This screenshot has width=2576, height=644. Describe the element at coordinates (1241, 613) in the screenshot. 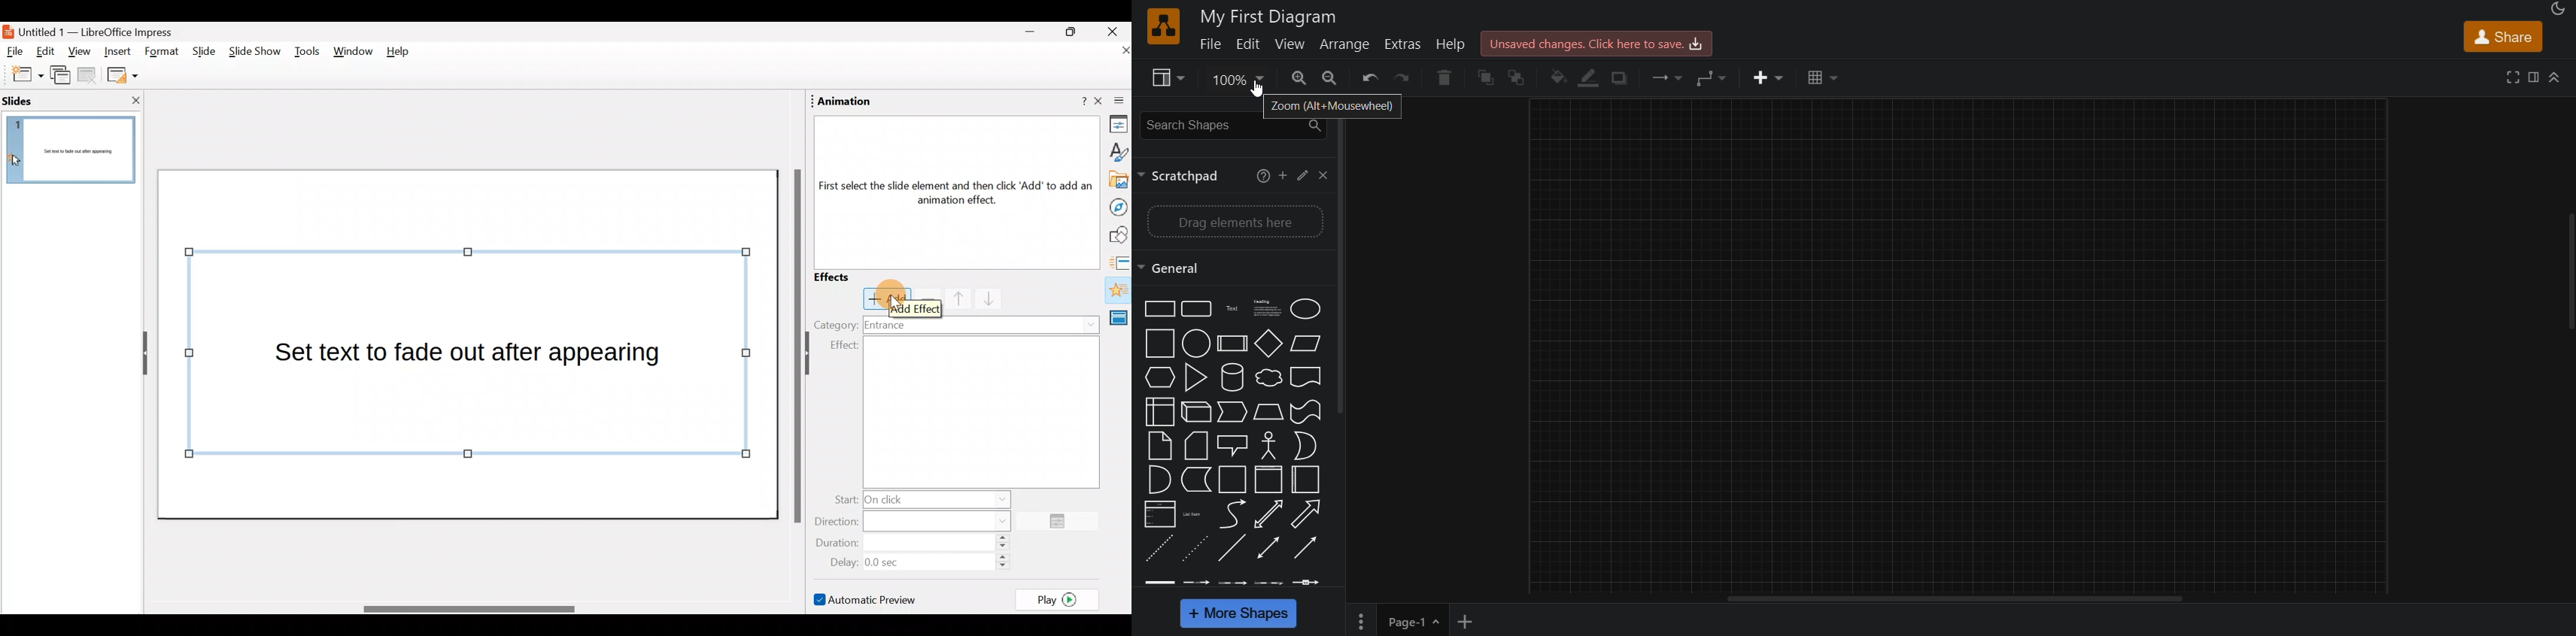

I see `more shapes` at that location.